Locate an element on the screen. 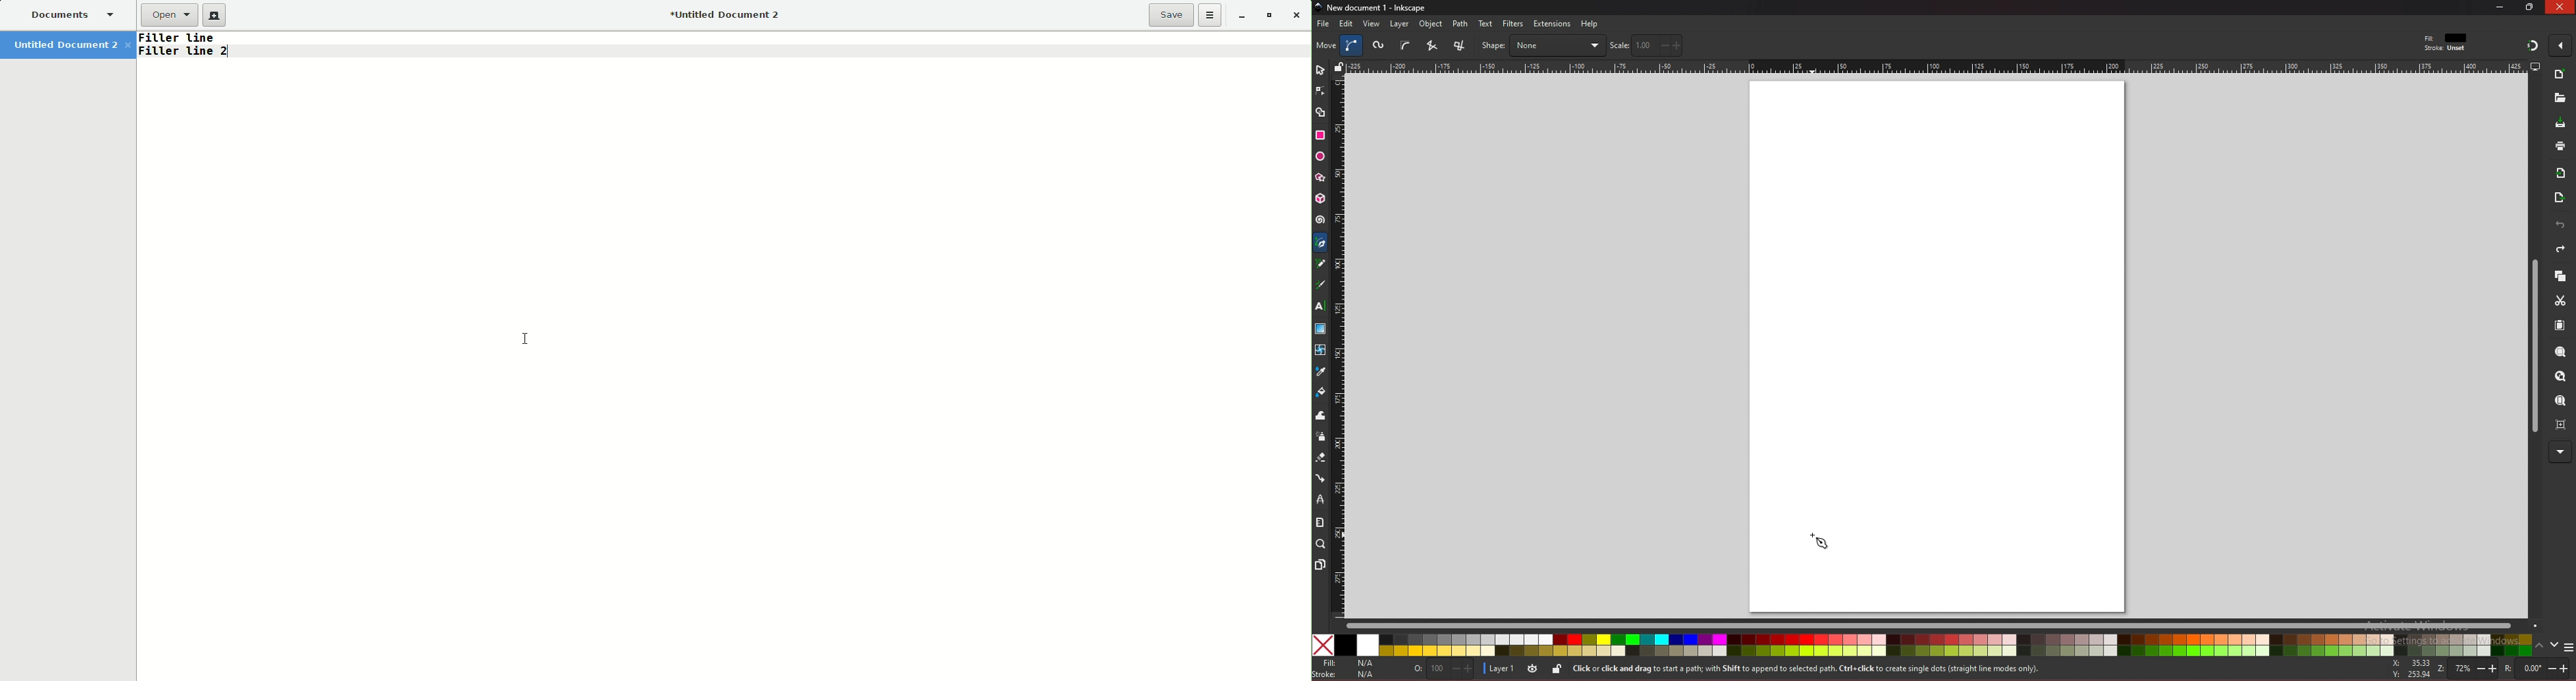 This screenshot has height=700, width=2576. file is located at coordinates (1323, 24).